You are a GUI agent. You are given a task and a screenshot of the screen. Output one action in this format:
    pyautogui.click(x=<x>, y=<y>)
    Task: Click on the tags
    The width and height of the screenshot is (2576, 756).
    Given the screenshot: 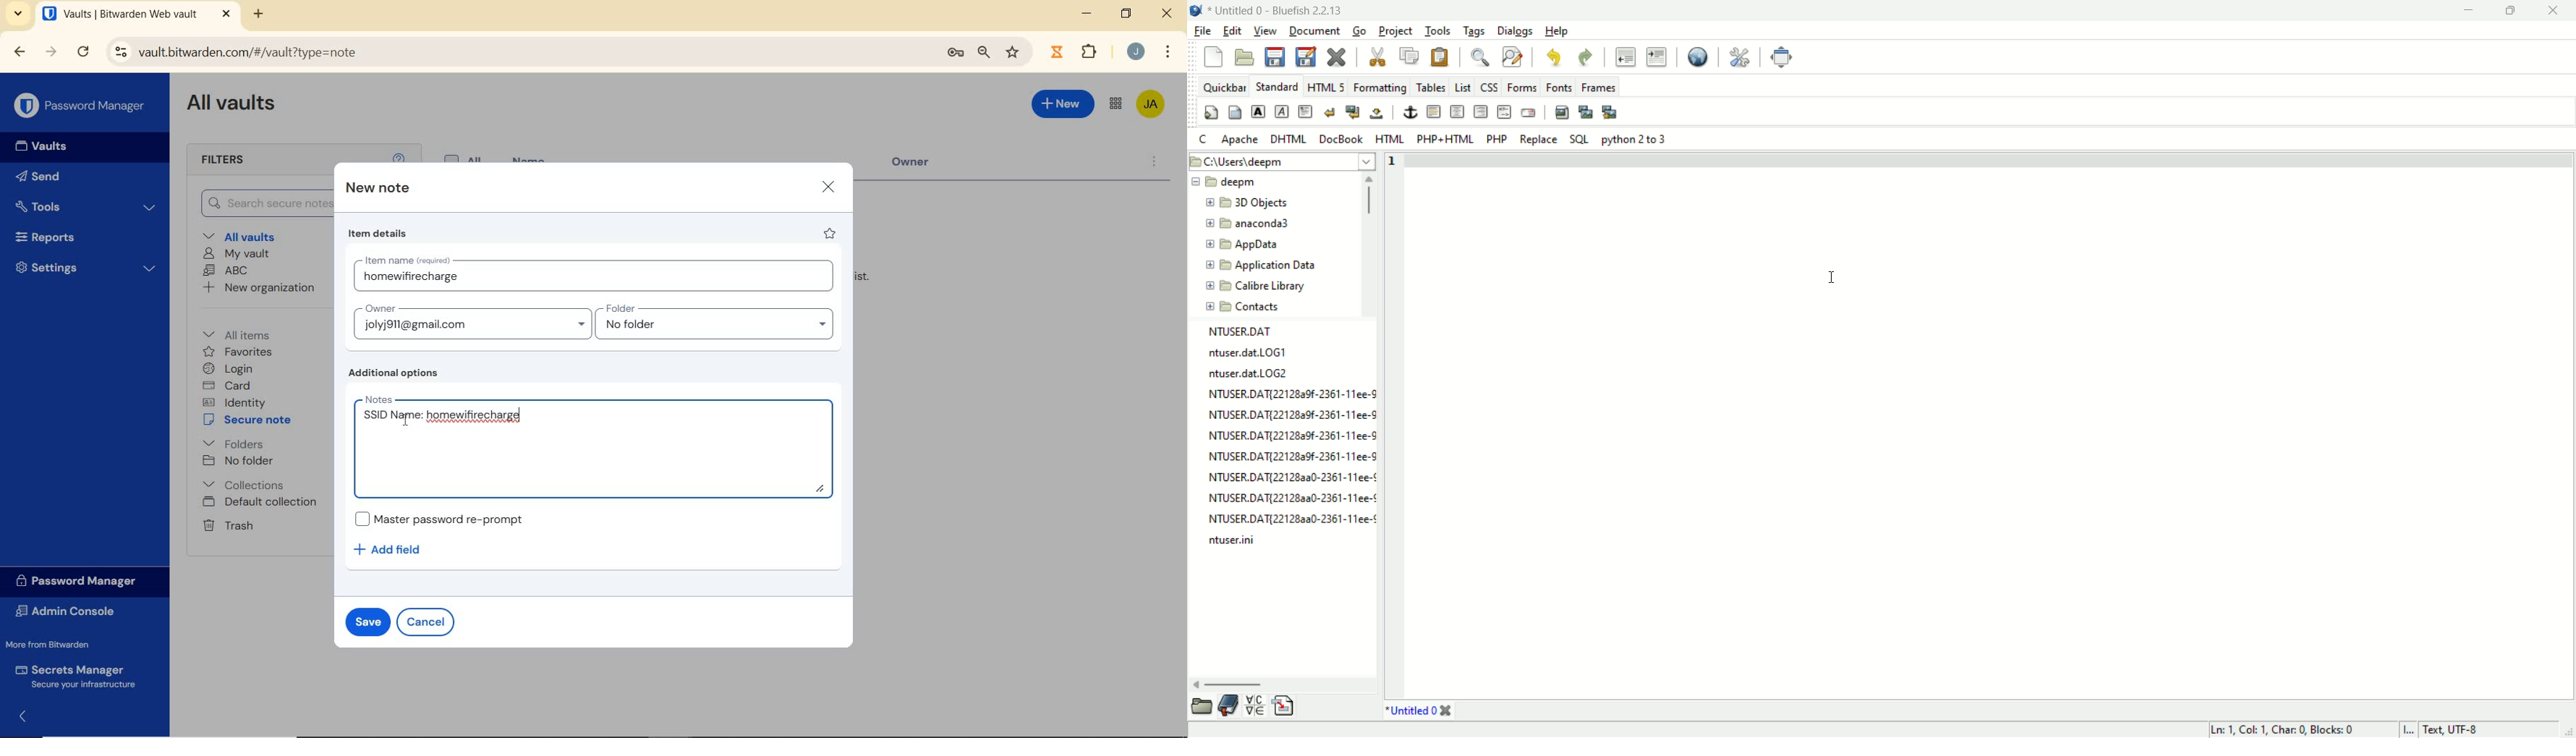 What is the action you would take?
    pyautogui.click(x=1473, y=31)
    